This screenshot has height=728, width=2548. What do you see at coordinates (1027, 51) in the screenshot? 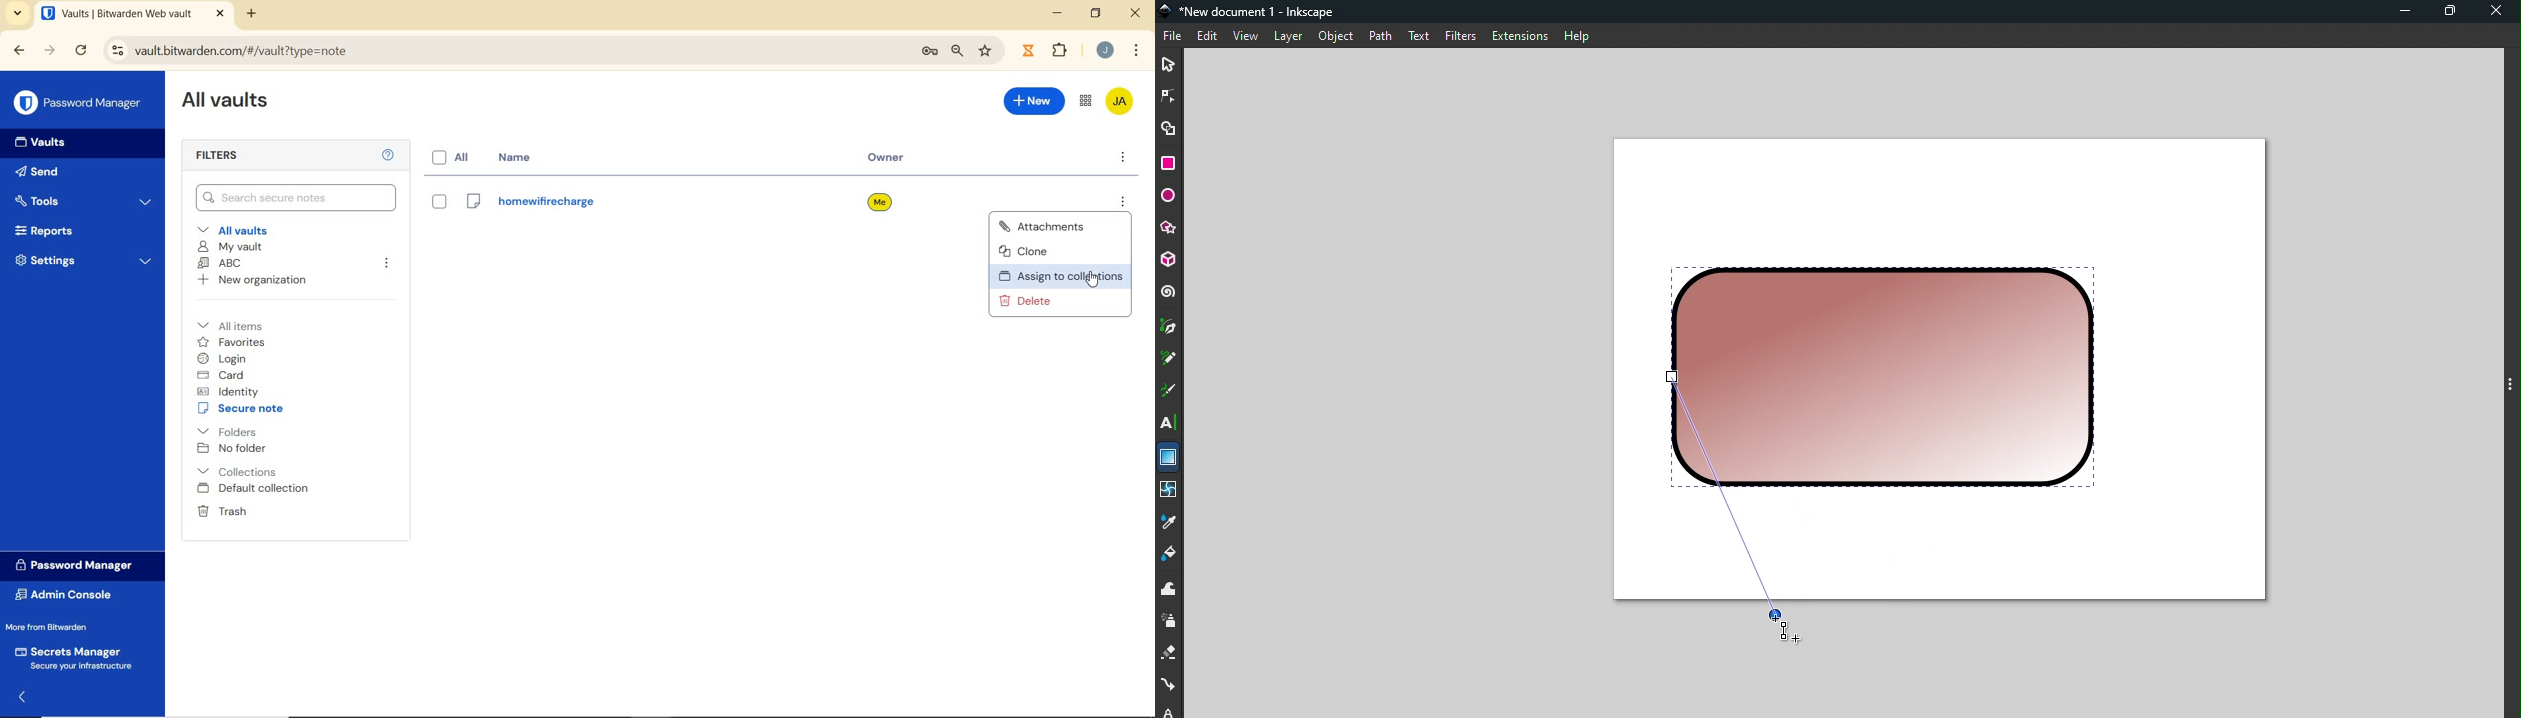
I see `extensions` at bounding box center [1027, 51].